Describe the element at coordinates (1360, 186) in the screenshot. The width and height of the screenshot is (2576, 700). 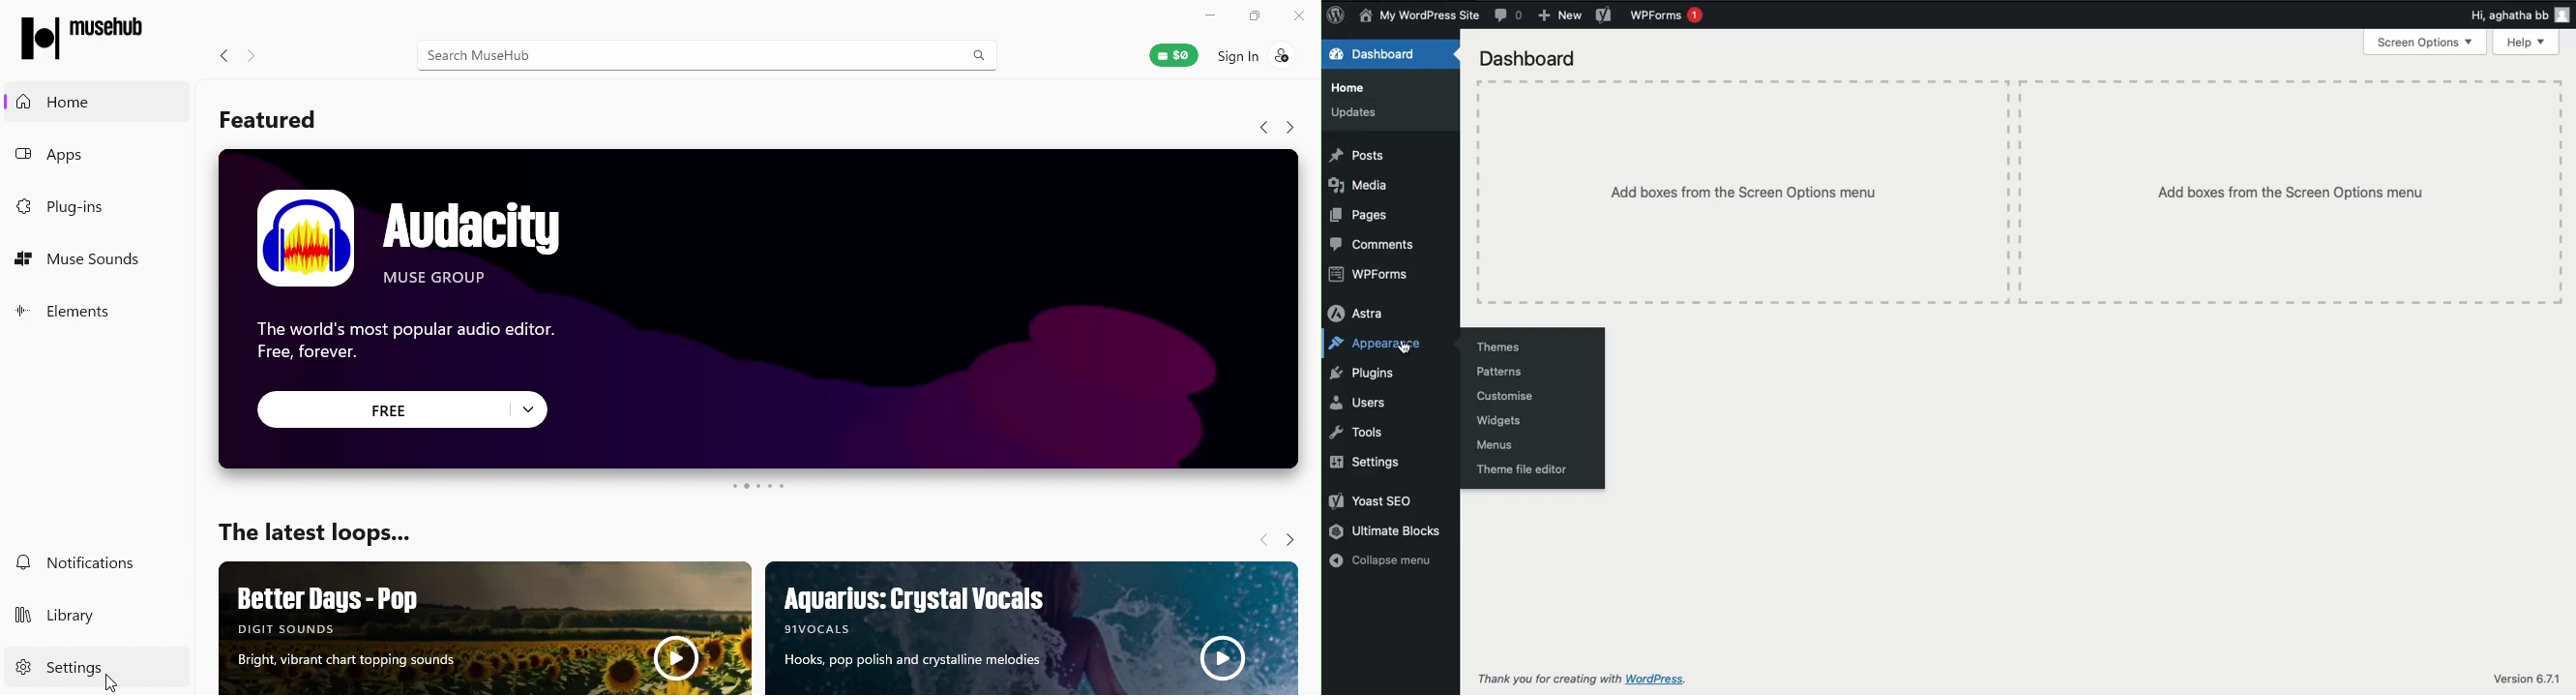
I see `Media` at that location.